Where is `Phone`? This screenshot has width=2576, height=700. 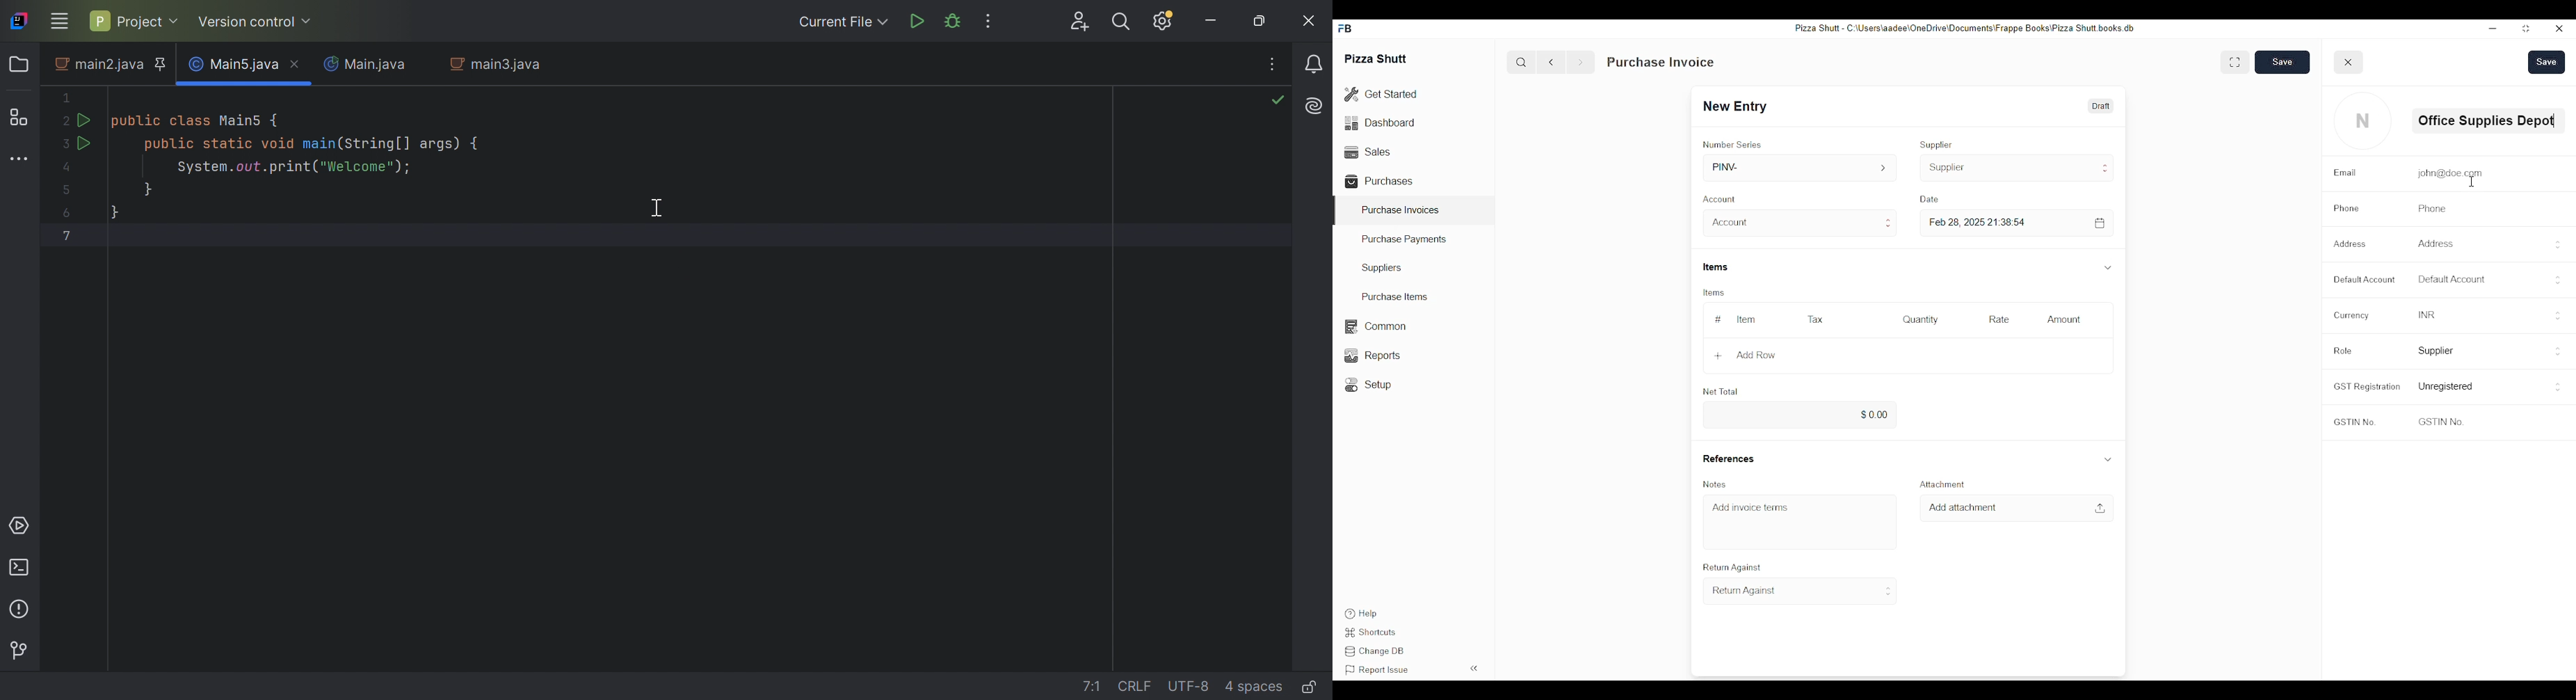
Phone is located at coordinates (2346, 209).